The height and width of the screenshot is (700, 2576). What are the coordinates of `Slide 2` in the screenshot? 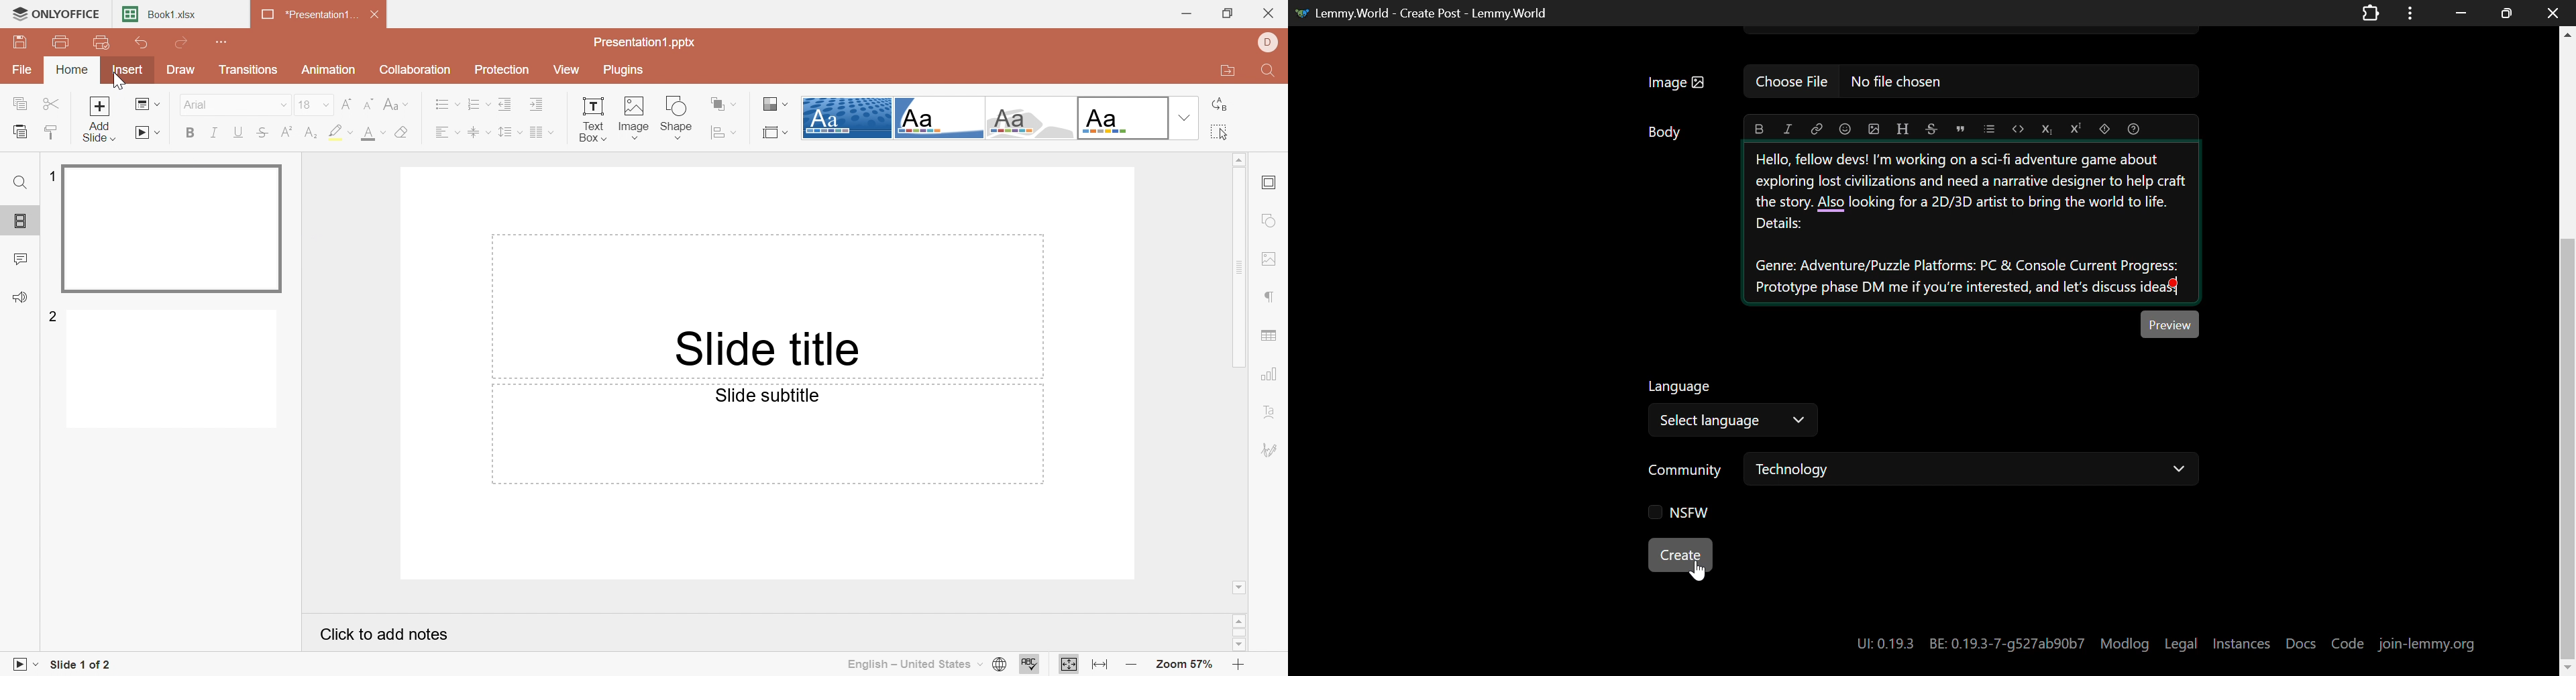 It's located at (175, 372).